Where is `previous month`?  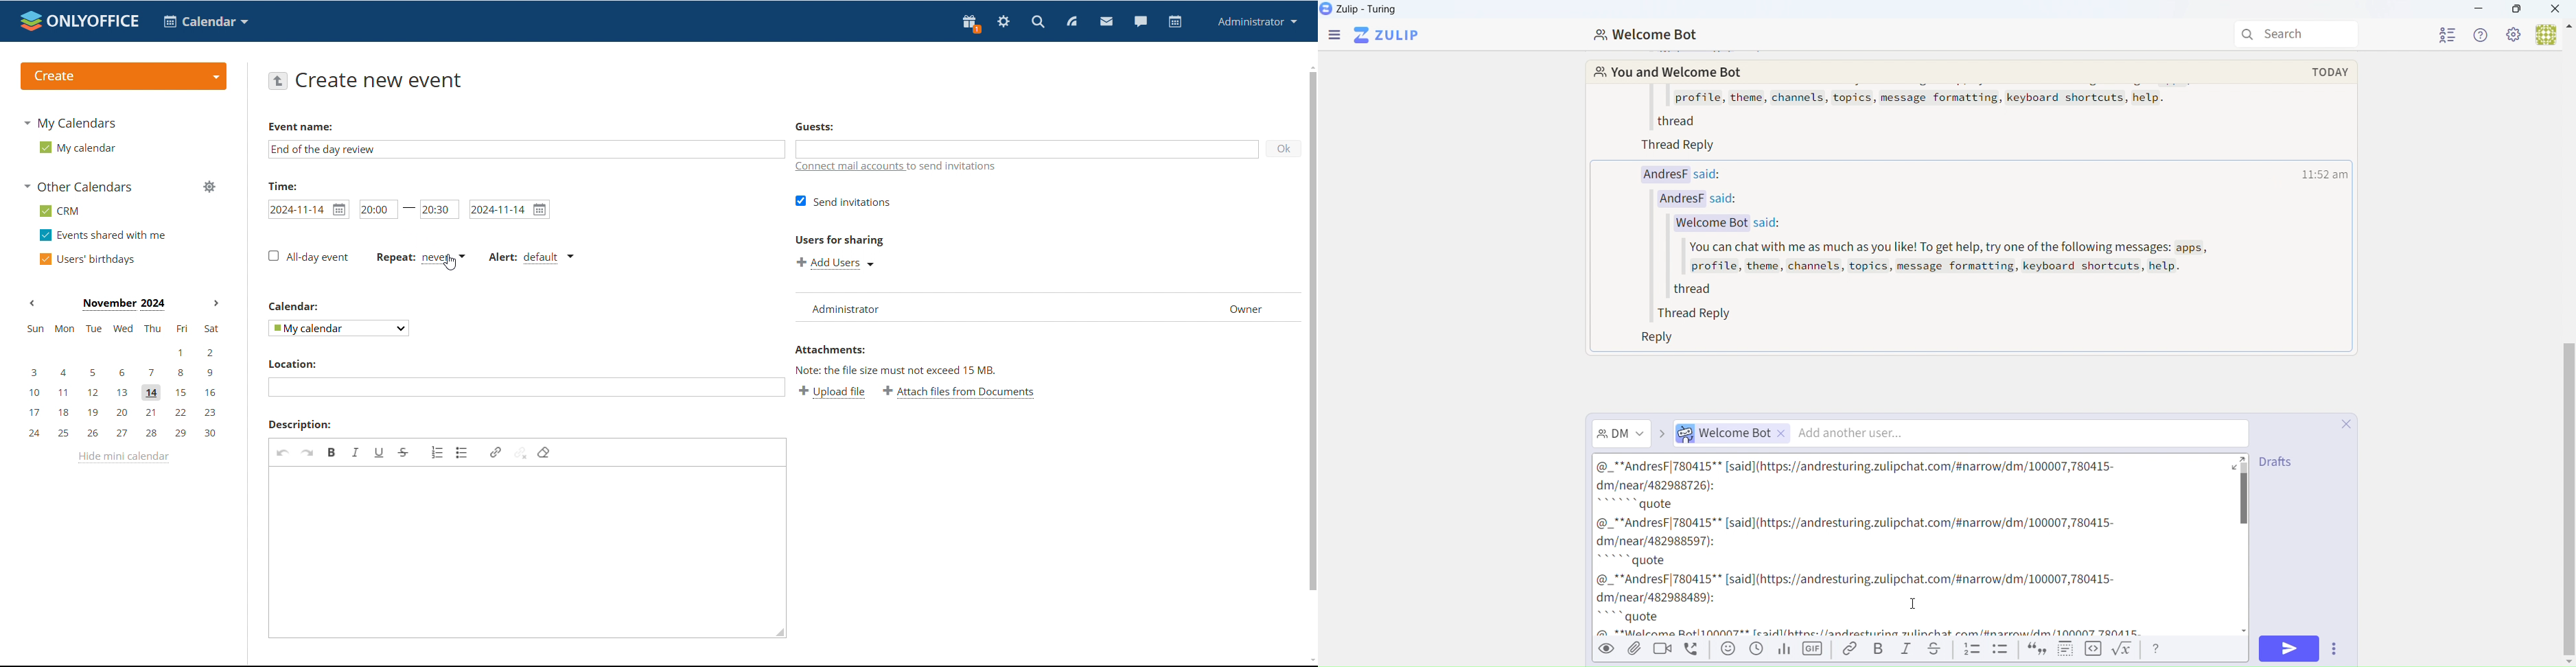 previous month is located at coordinates (32, 302).